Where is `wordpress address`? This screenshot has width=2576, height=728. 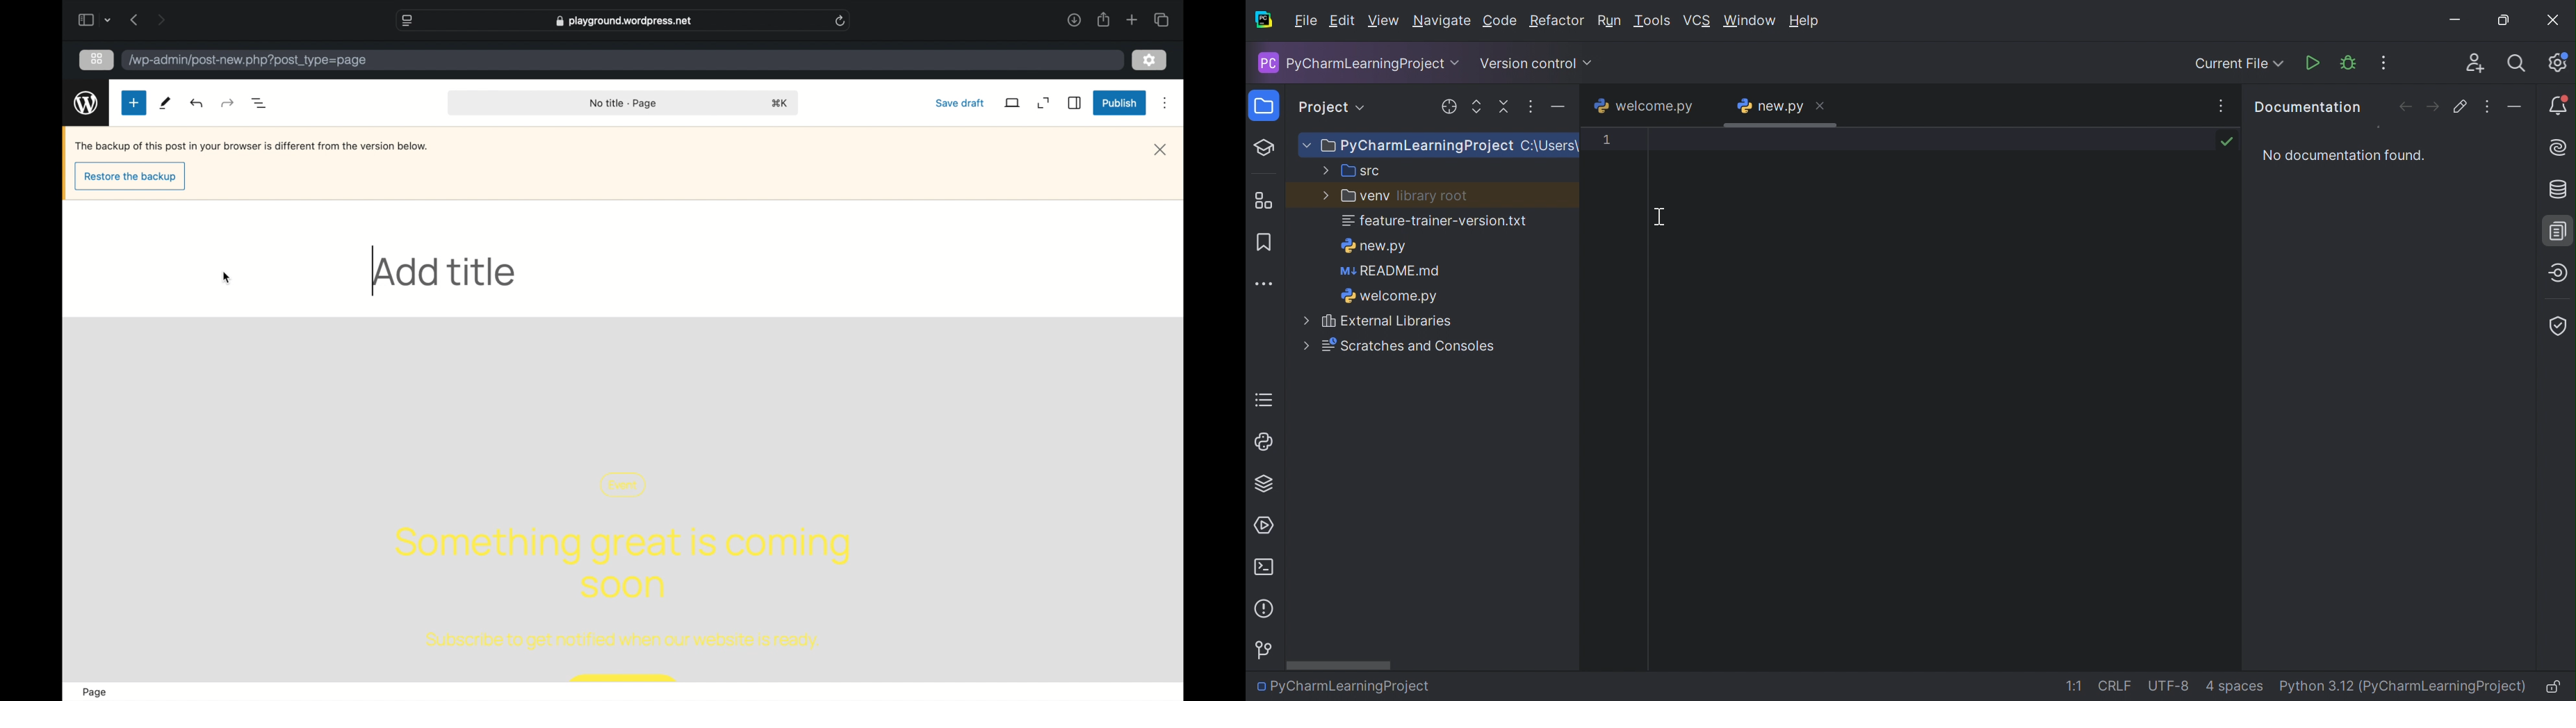
wordpress address is located at coordinates (247, 60).